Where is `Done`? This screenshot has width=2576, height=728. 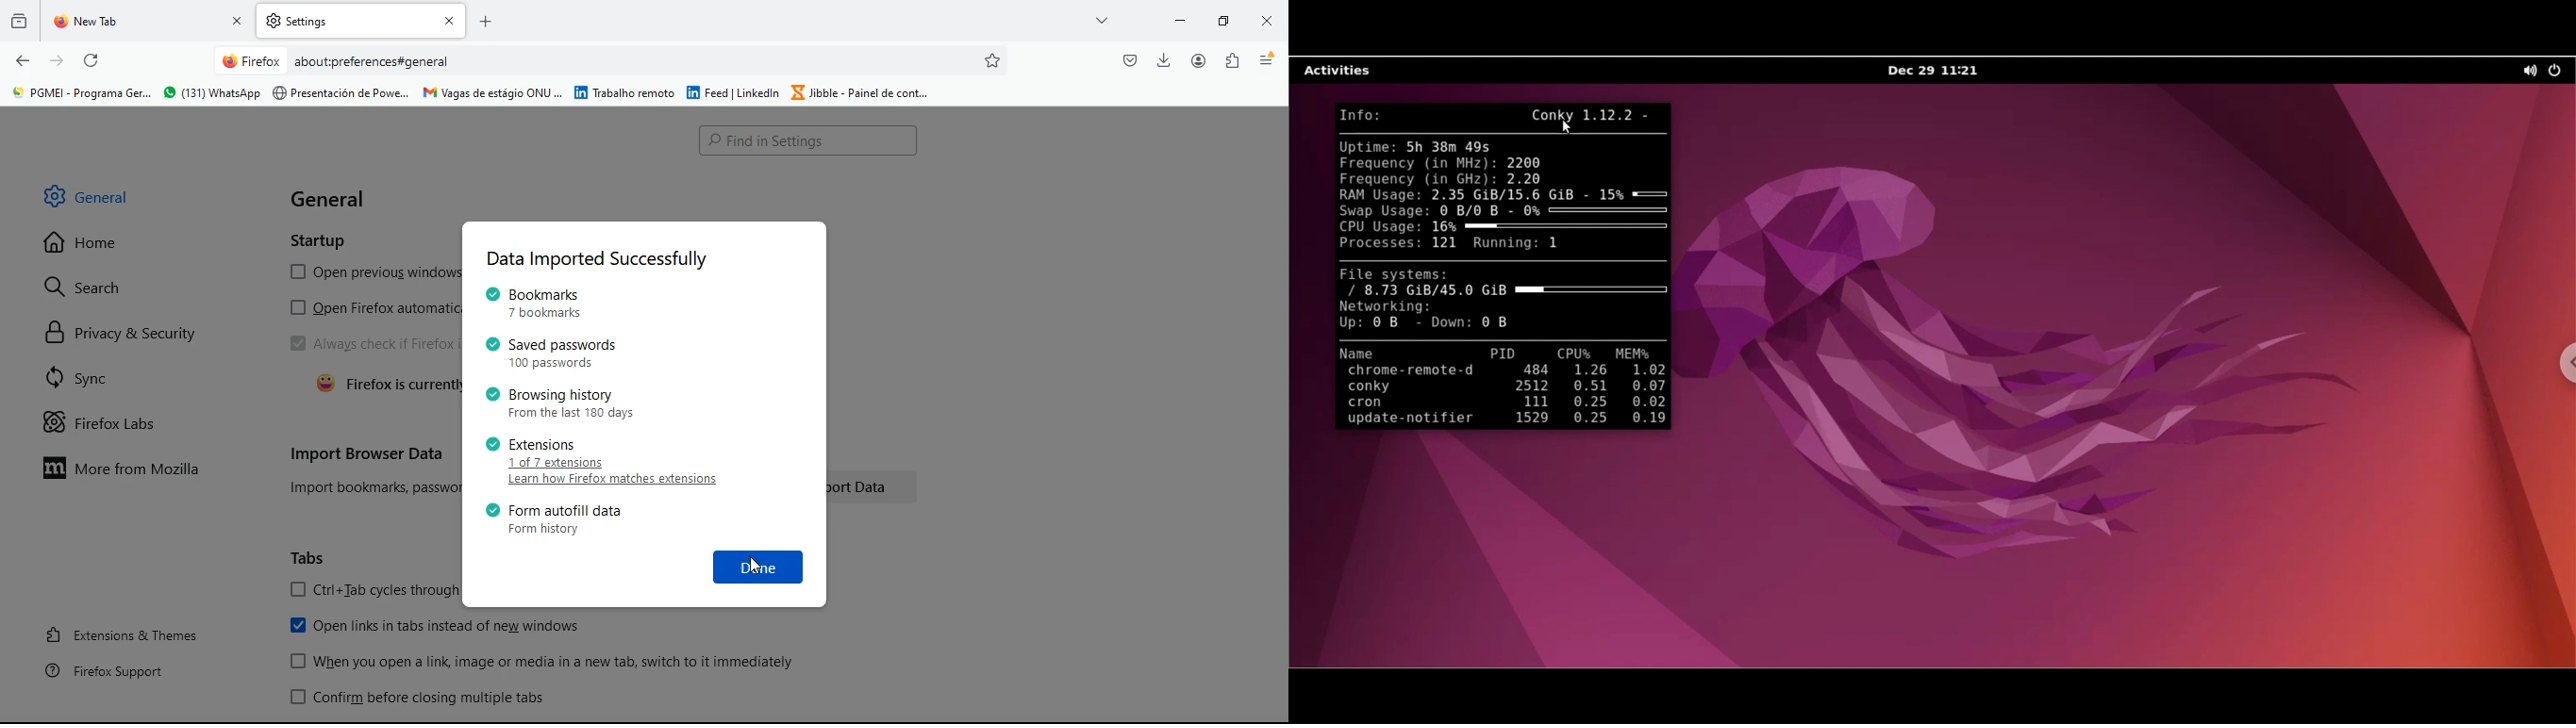 Done is located at coordinates (759, 566).